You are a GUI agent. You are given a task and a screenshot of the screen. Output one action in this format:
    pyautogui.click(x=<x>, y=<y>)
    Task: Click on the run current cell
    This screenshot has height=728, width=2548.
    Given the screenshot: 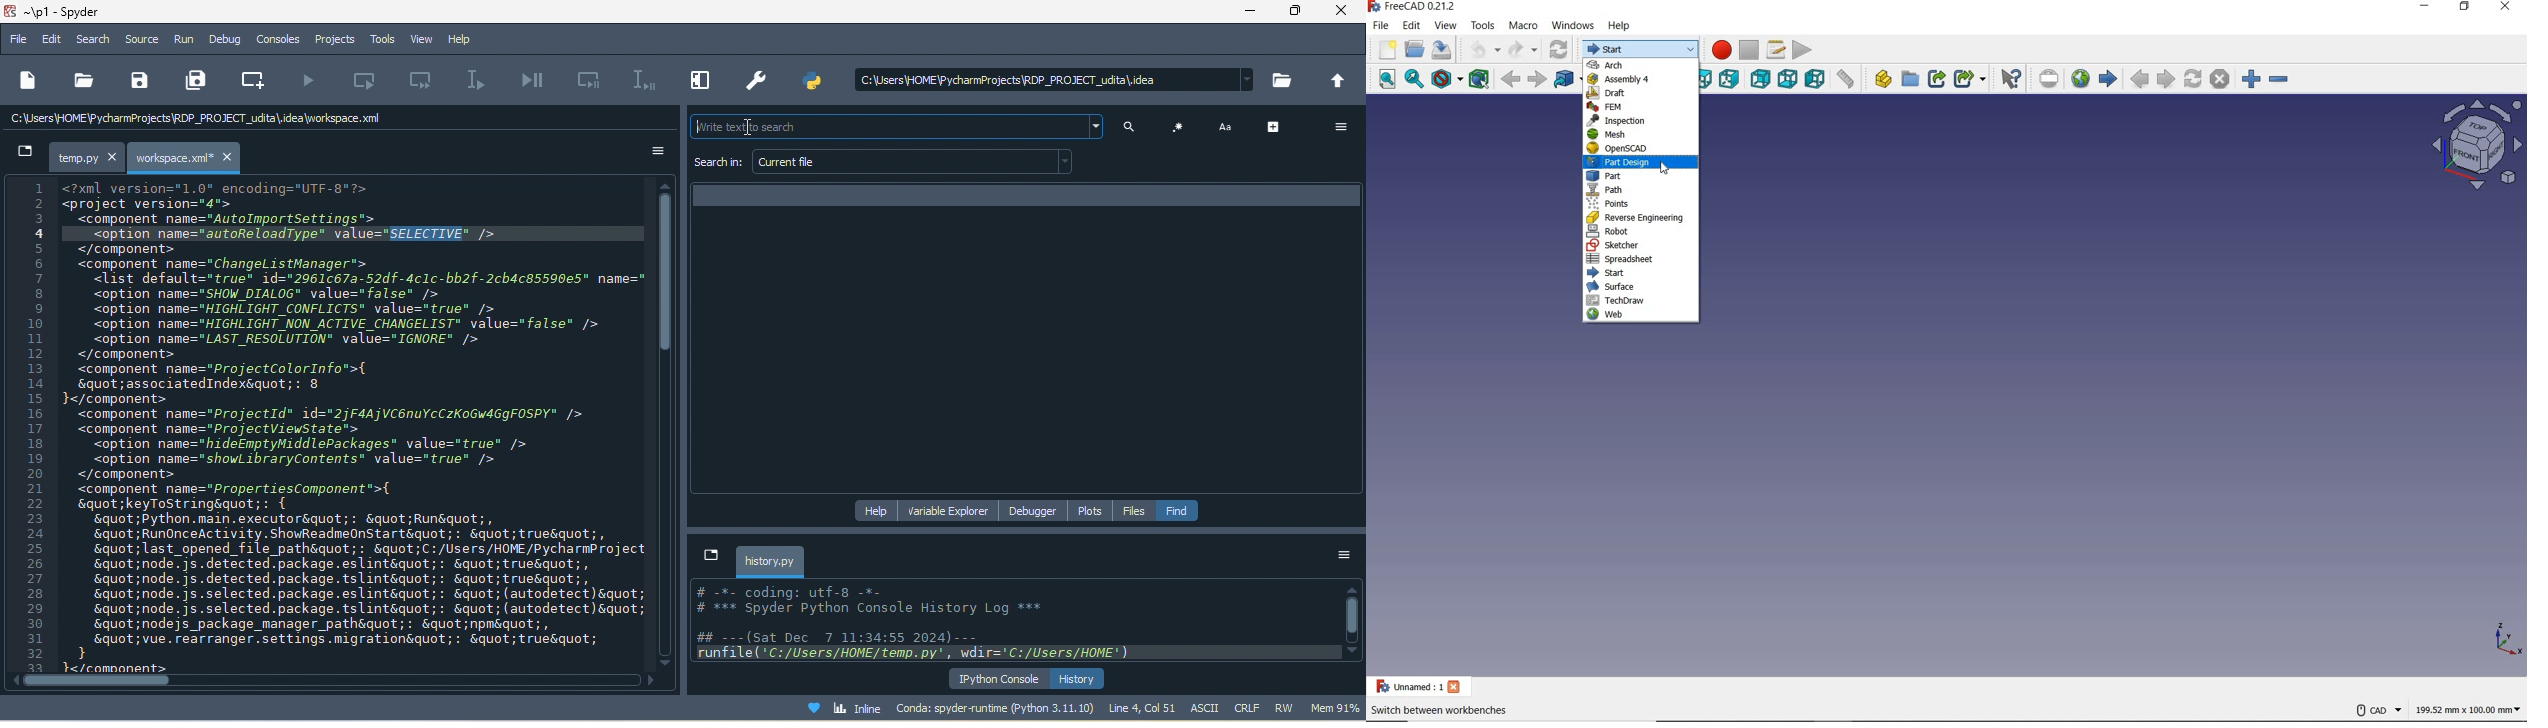 What is the action you would take?
    pyautogui.click(x=374, y=80)
    